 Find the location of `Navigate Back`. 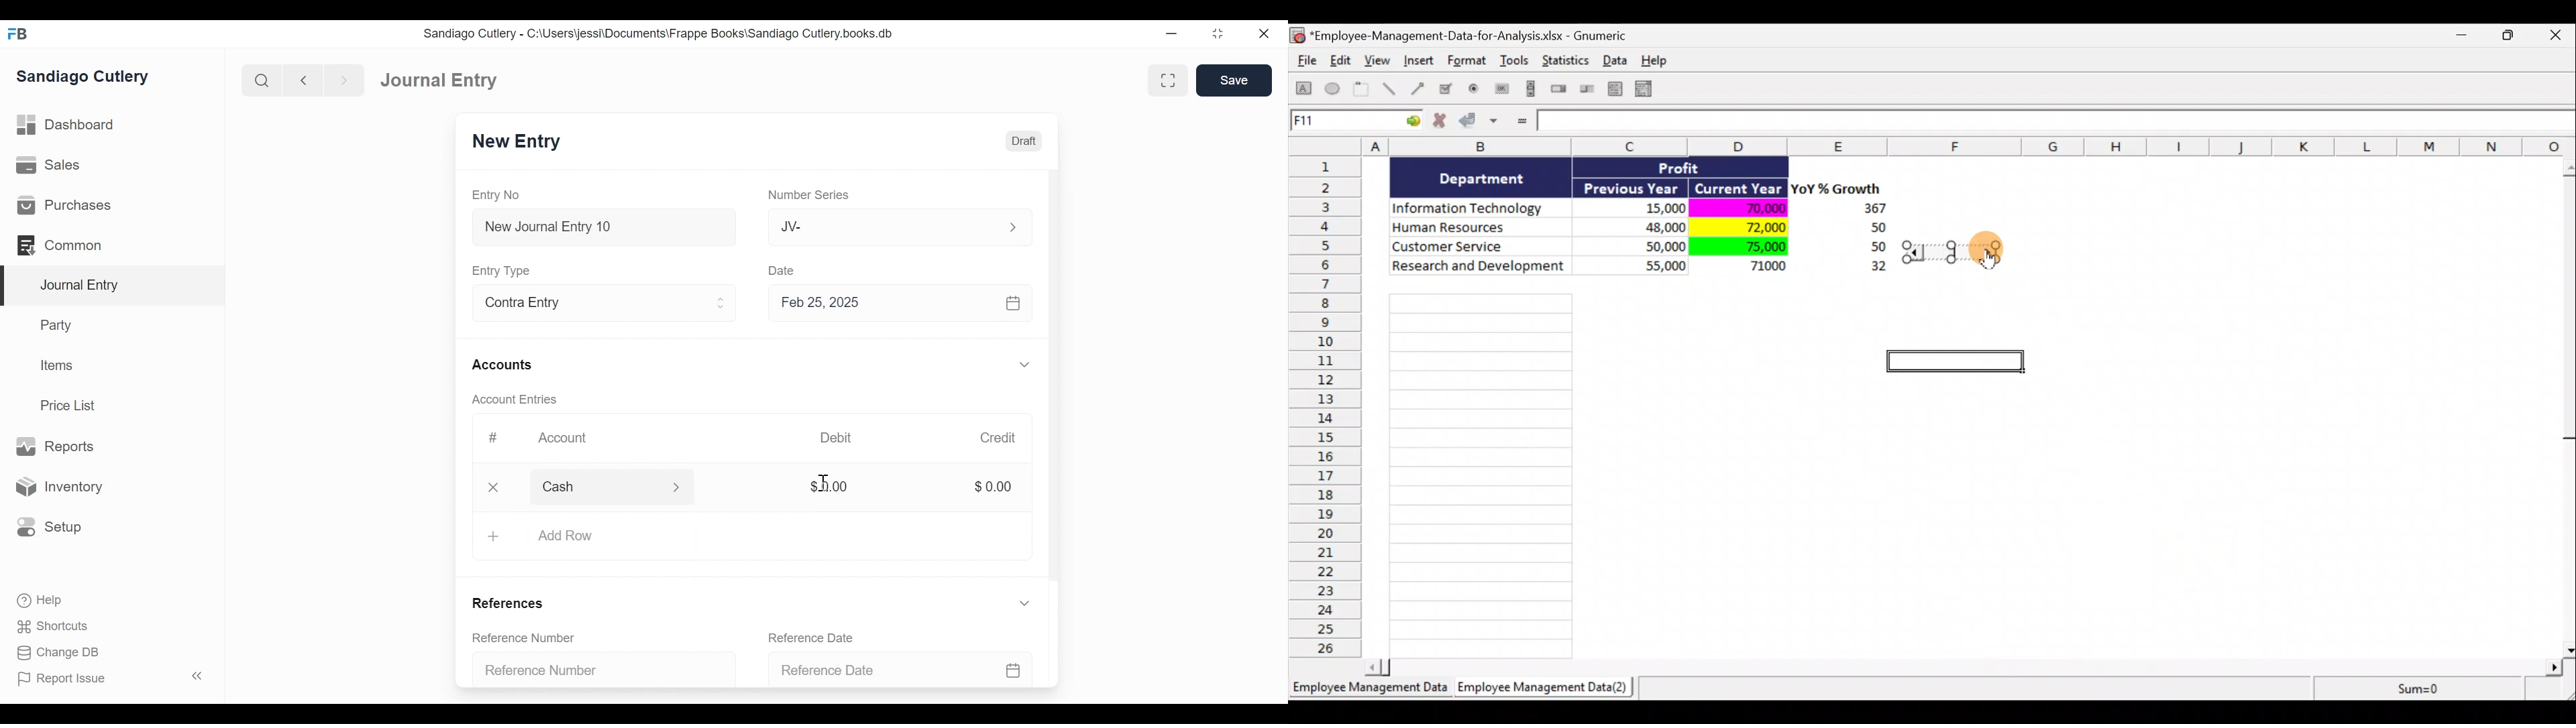

Navigate Back is located at coordinates (304, 80).